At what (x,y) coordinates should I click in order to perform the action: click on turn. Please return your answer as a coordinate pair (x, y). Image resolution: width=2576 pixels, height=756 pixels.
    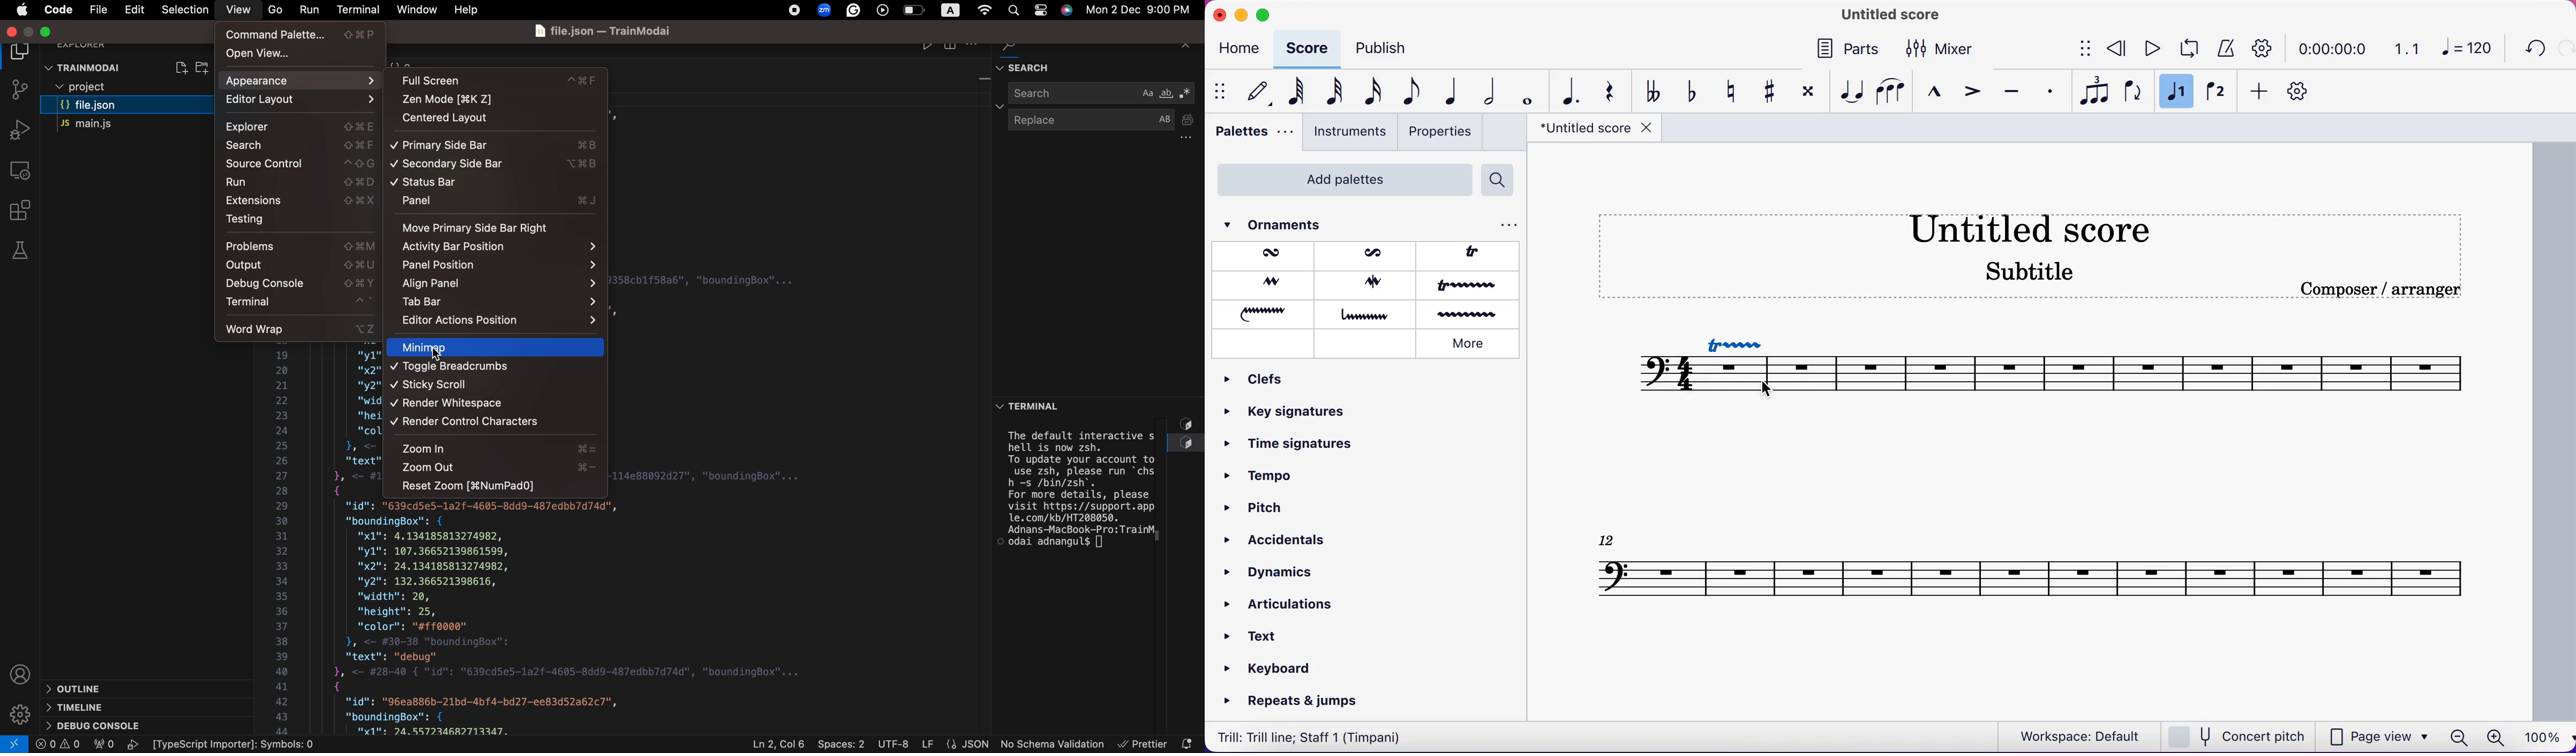
    Looking at the image, I should click on (1262, 284).